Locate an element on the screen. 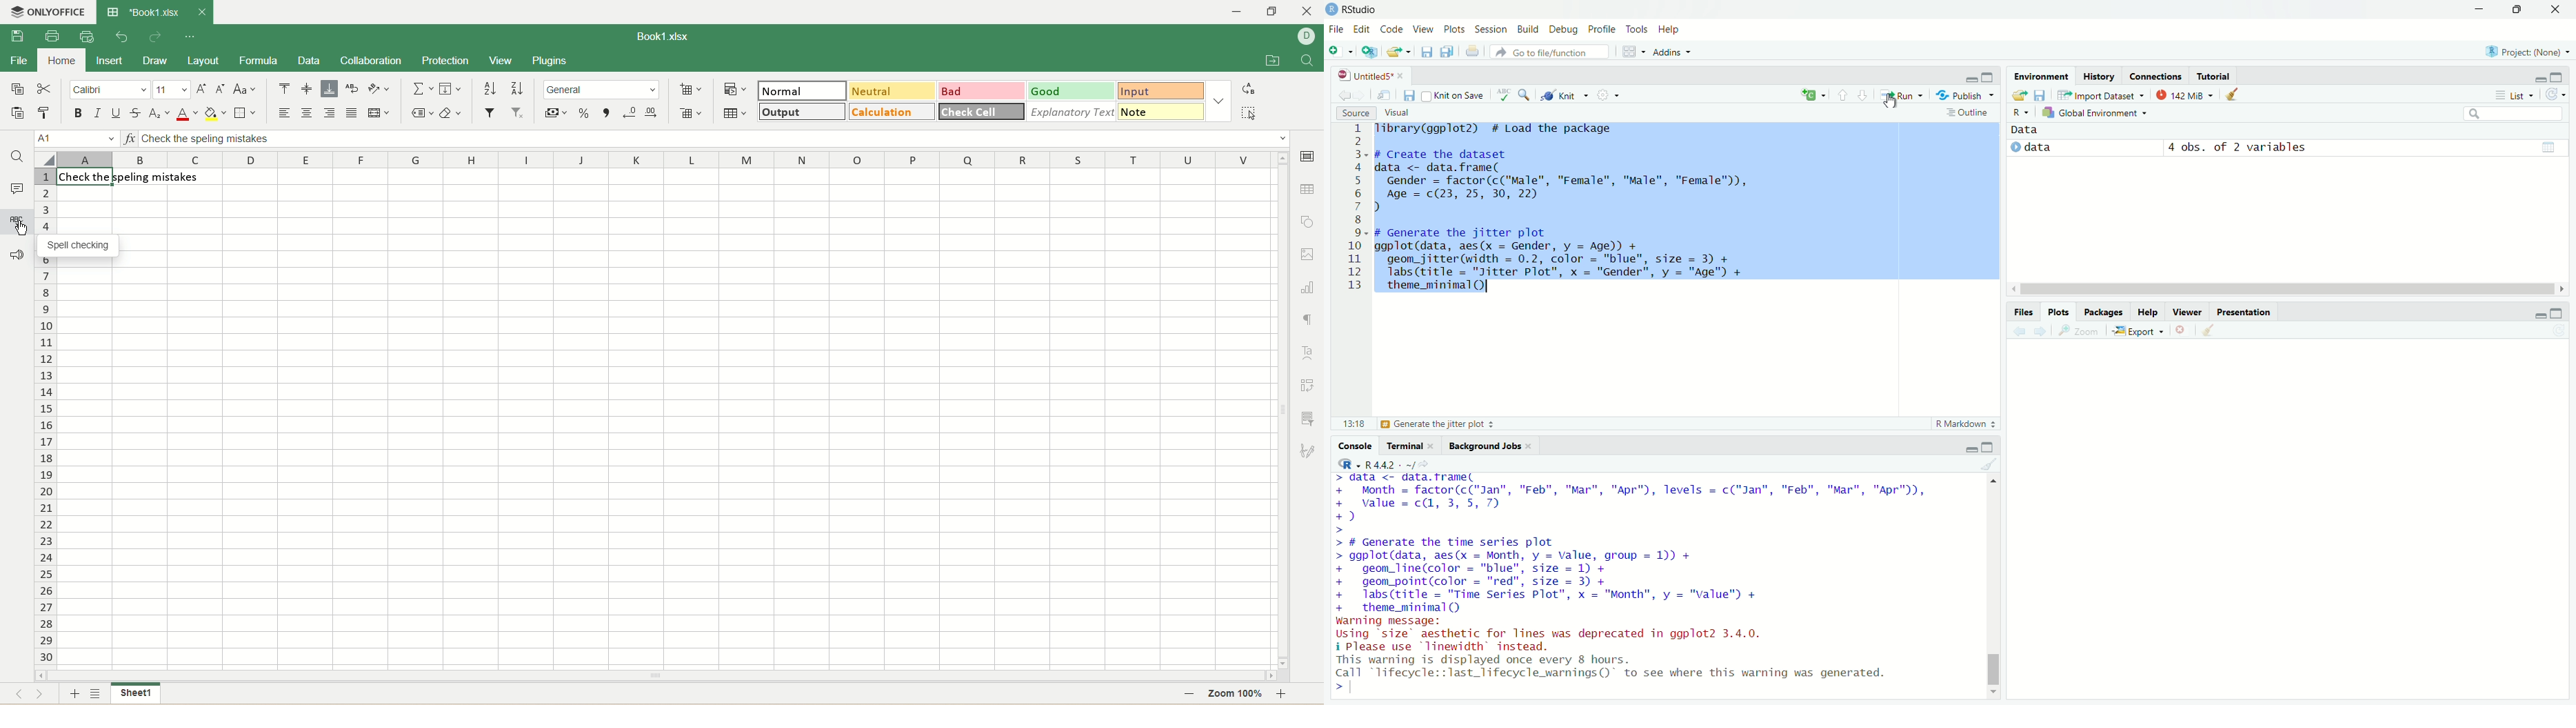  profile is located at coordinates (1603, 28).